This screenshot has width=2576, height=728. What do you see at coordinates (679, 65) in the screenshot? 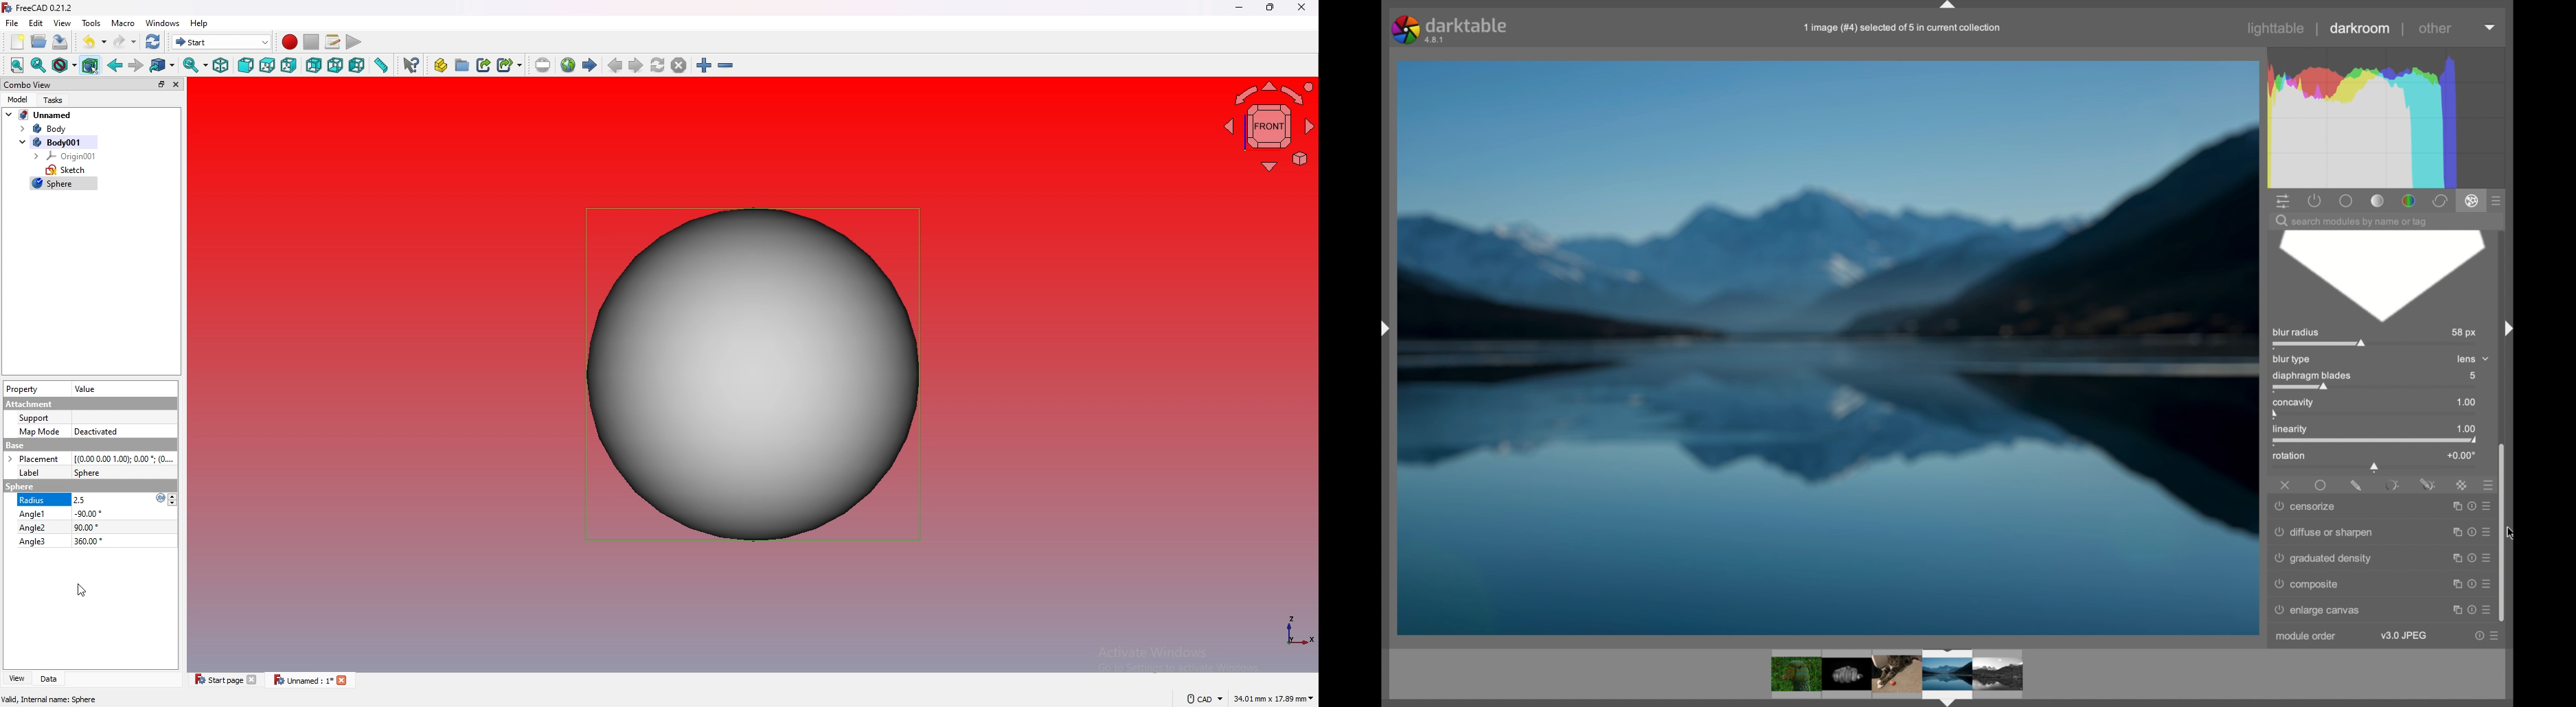
I see `stop loading` at bounding box center [679, 65].